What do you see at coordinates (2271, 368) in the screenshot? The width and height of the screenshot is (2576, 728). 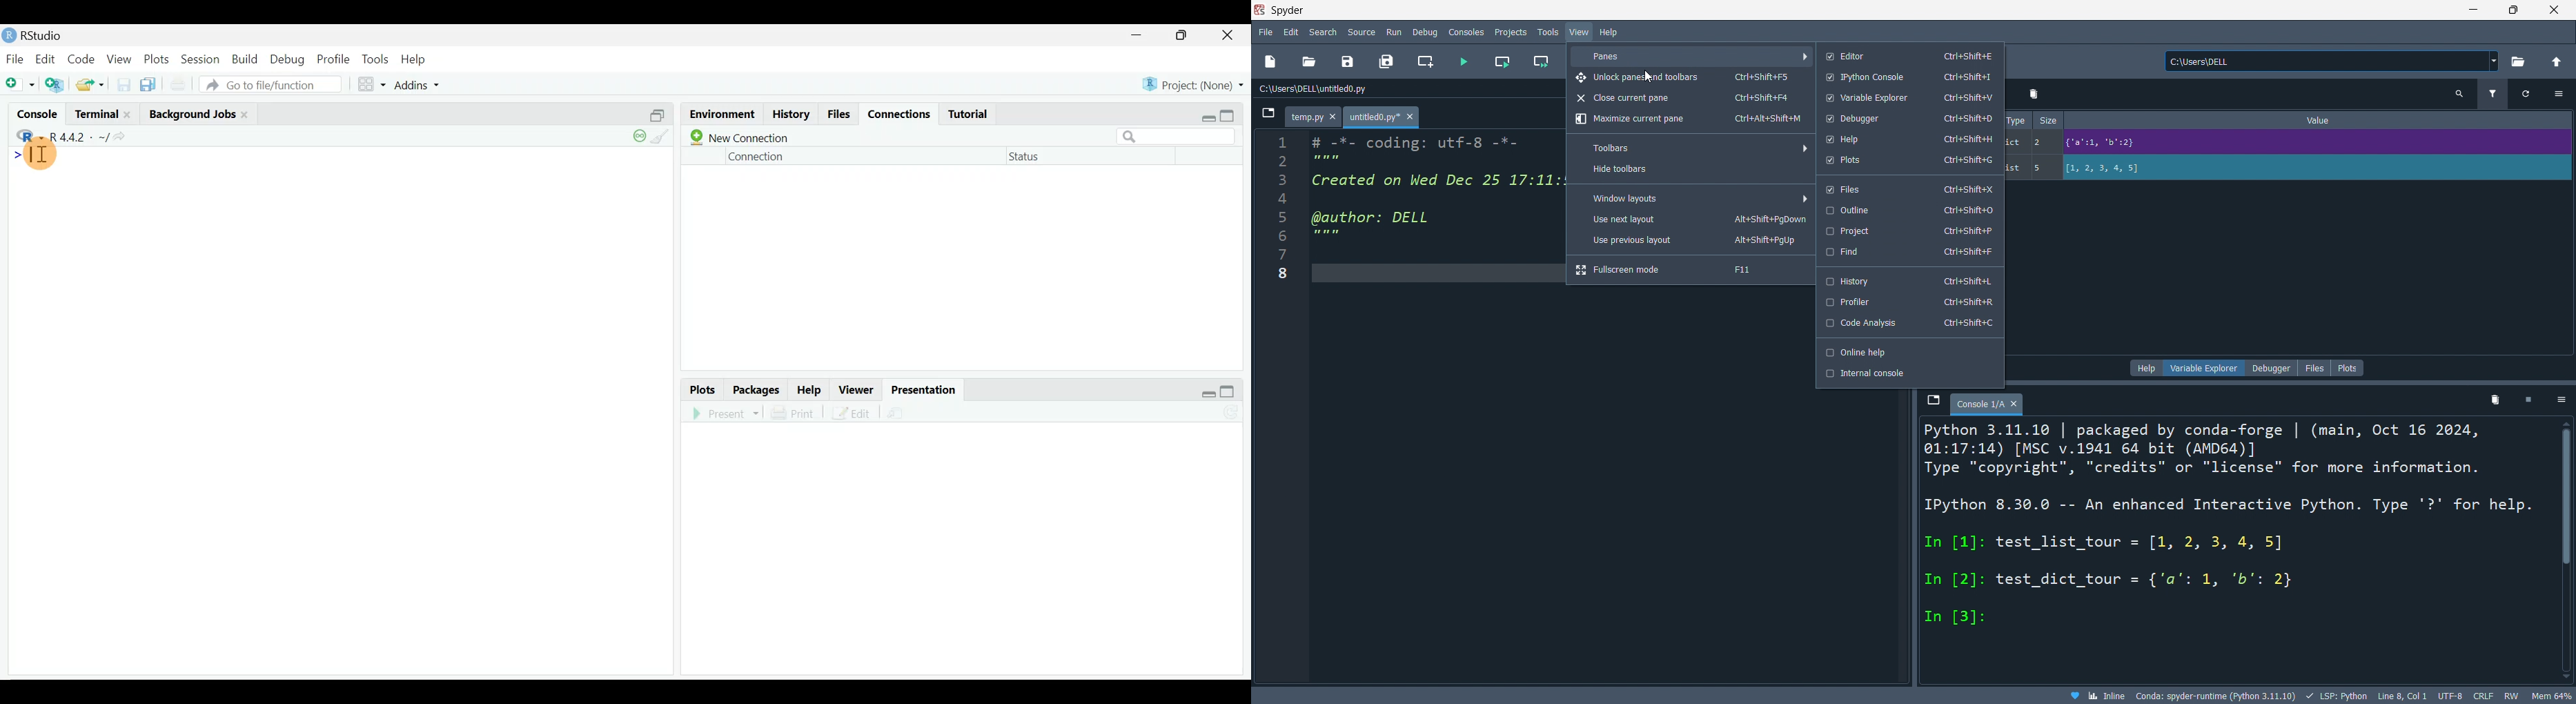 I see `debugger` at bounding box center [2271, 368].